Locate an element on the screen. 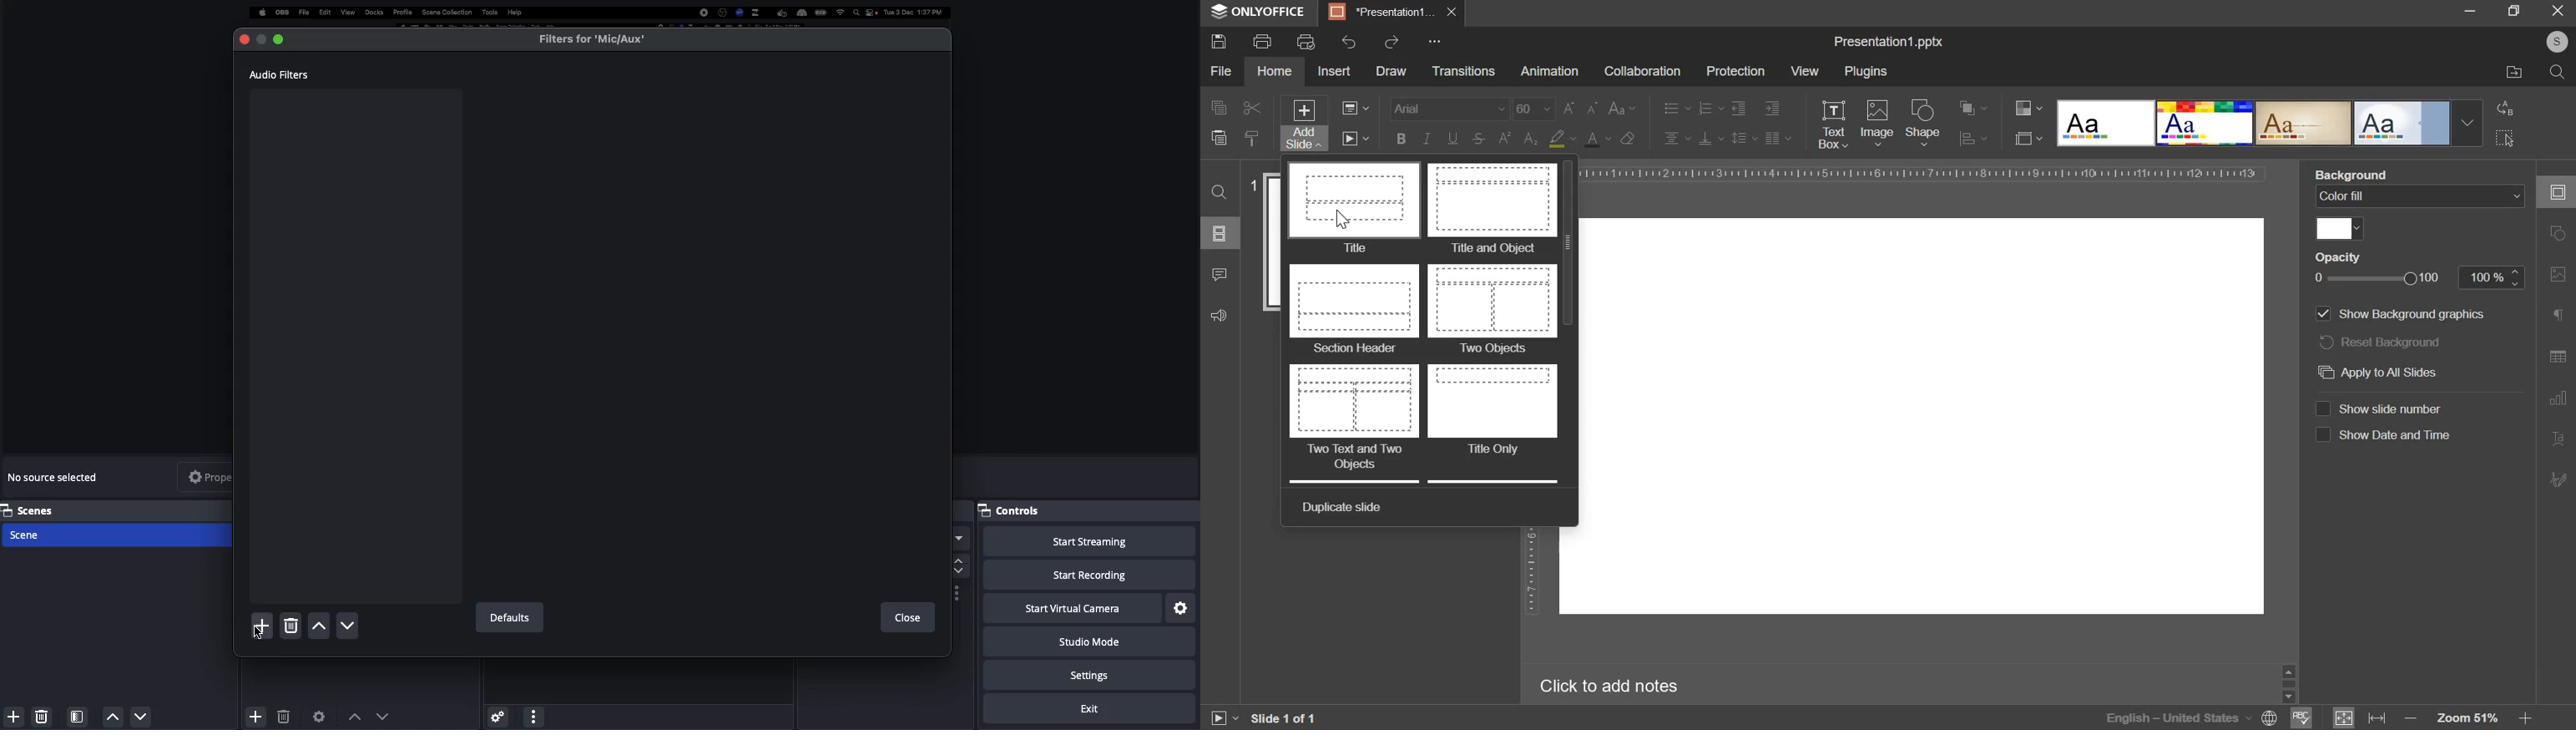 This screenshot has height=756, width=2576. show slide number is located at coordinates (2381, 407).